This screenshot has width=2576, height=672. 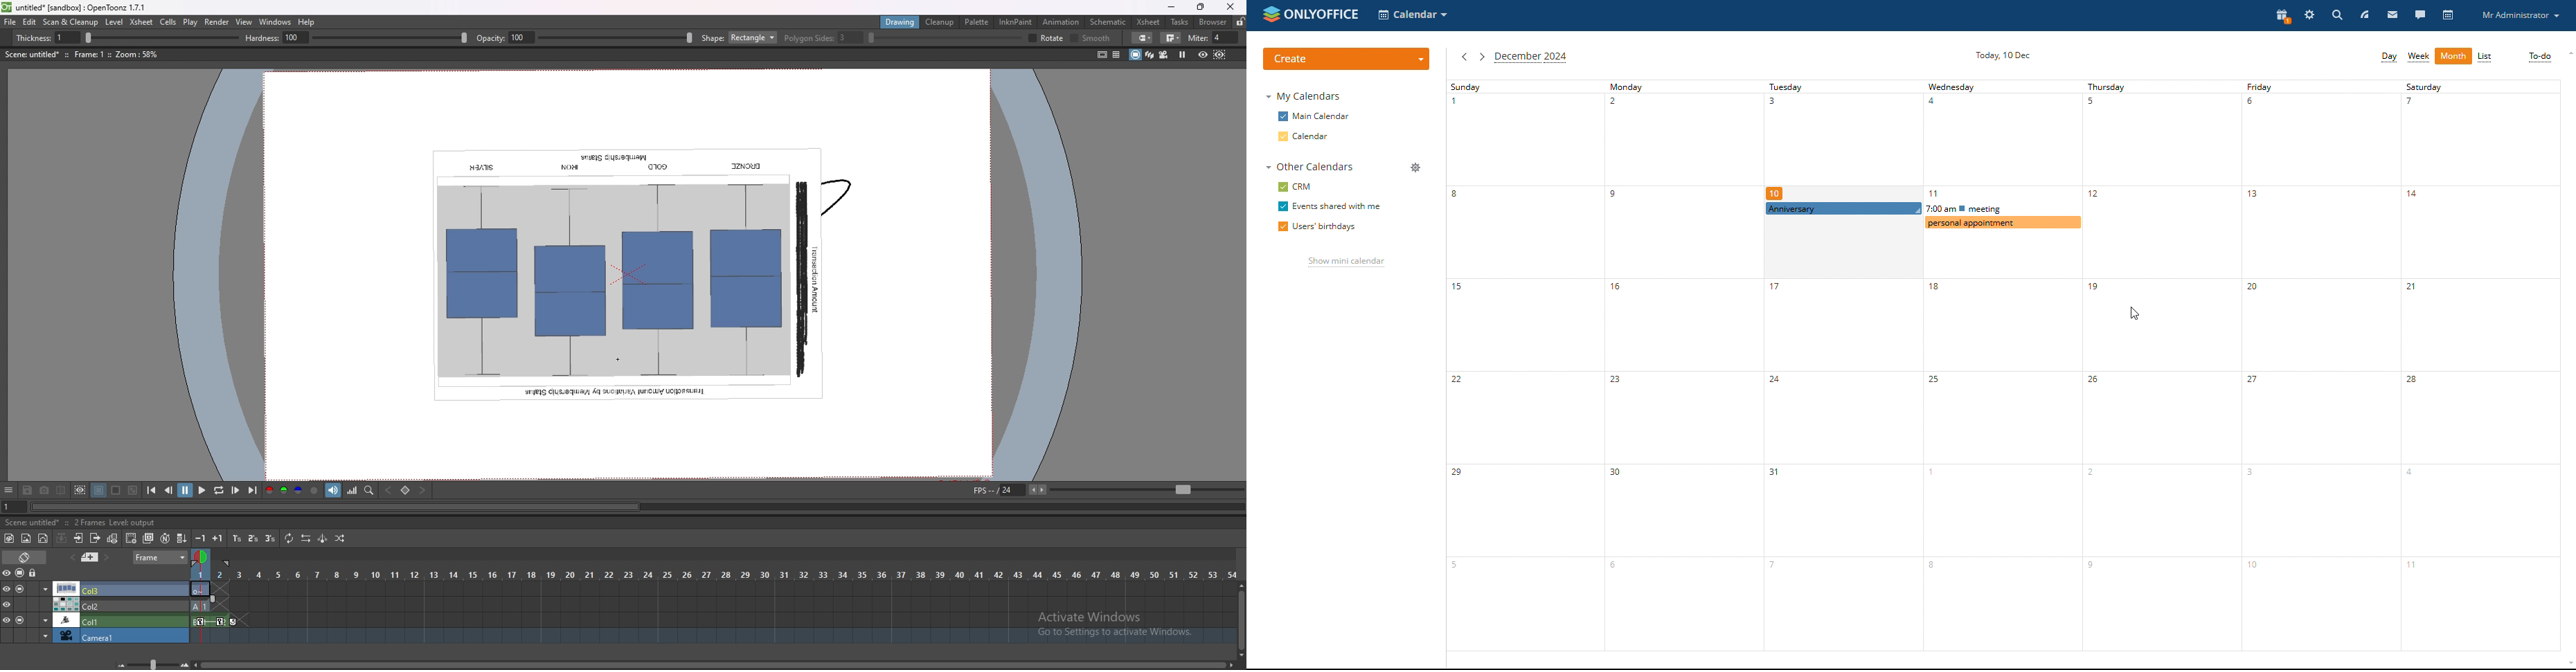 I want to click on safe area, so click(x=1102, y=54).